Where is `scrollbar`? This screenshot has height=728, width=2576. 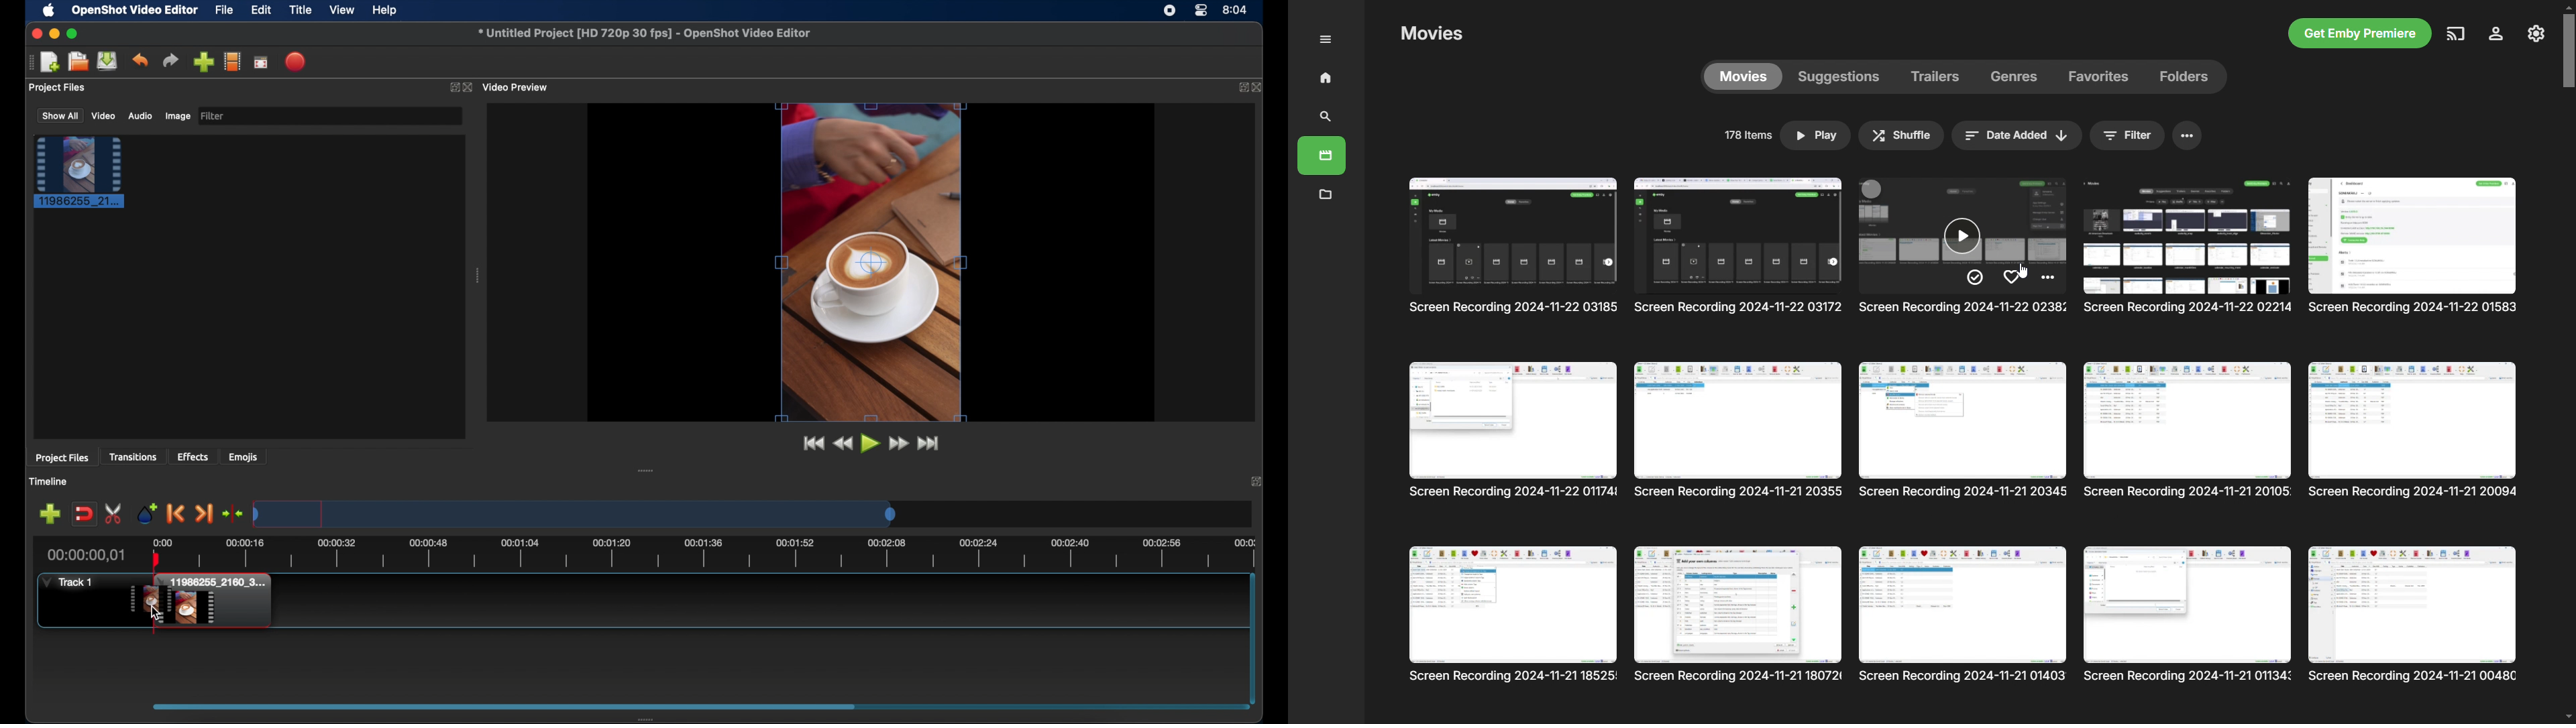 scrollbar is located at coordinates (2568, 51).